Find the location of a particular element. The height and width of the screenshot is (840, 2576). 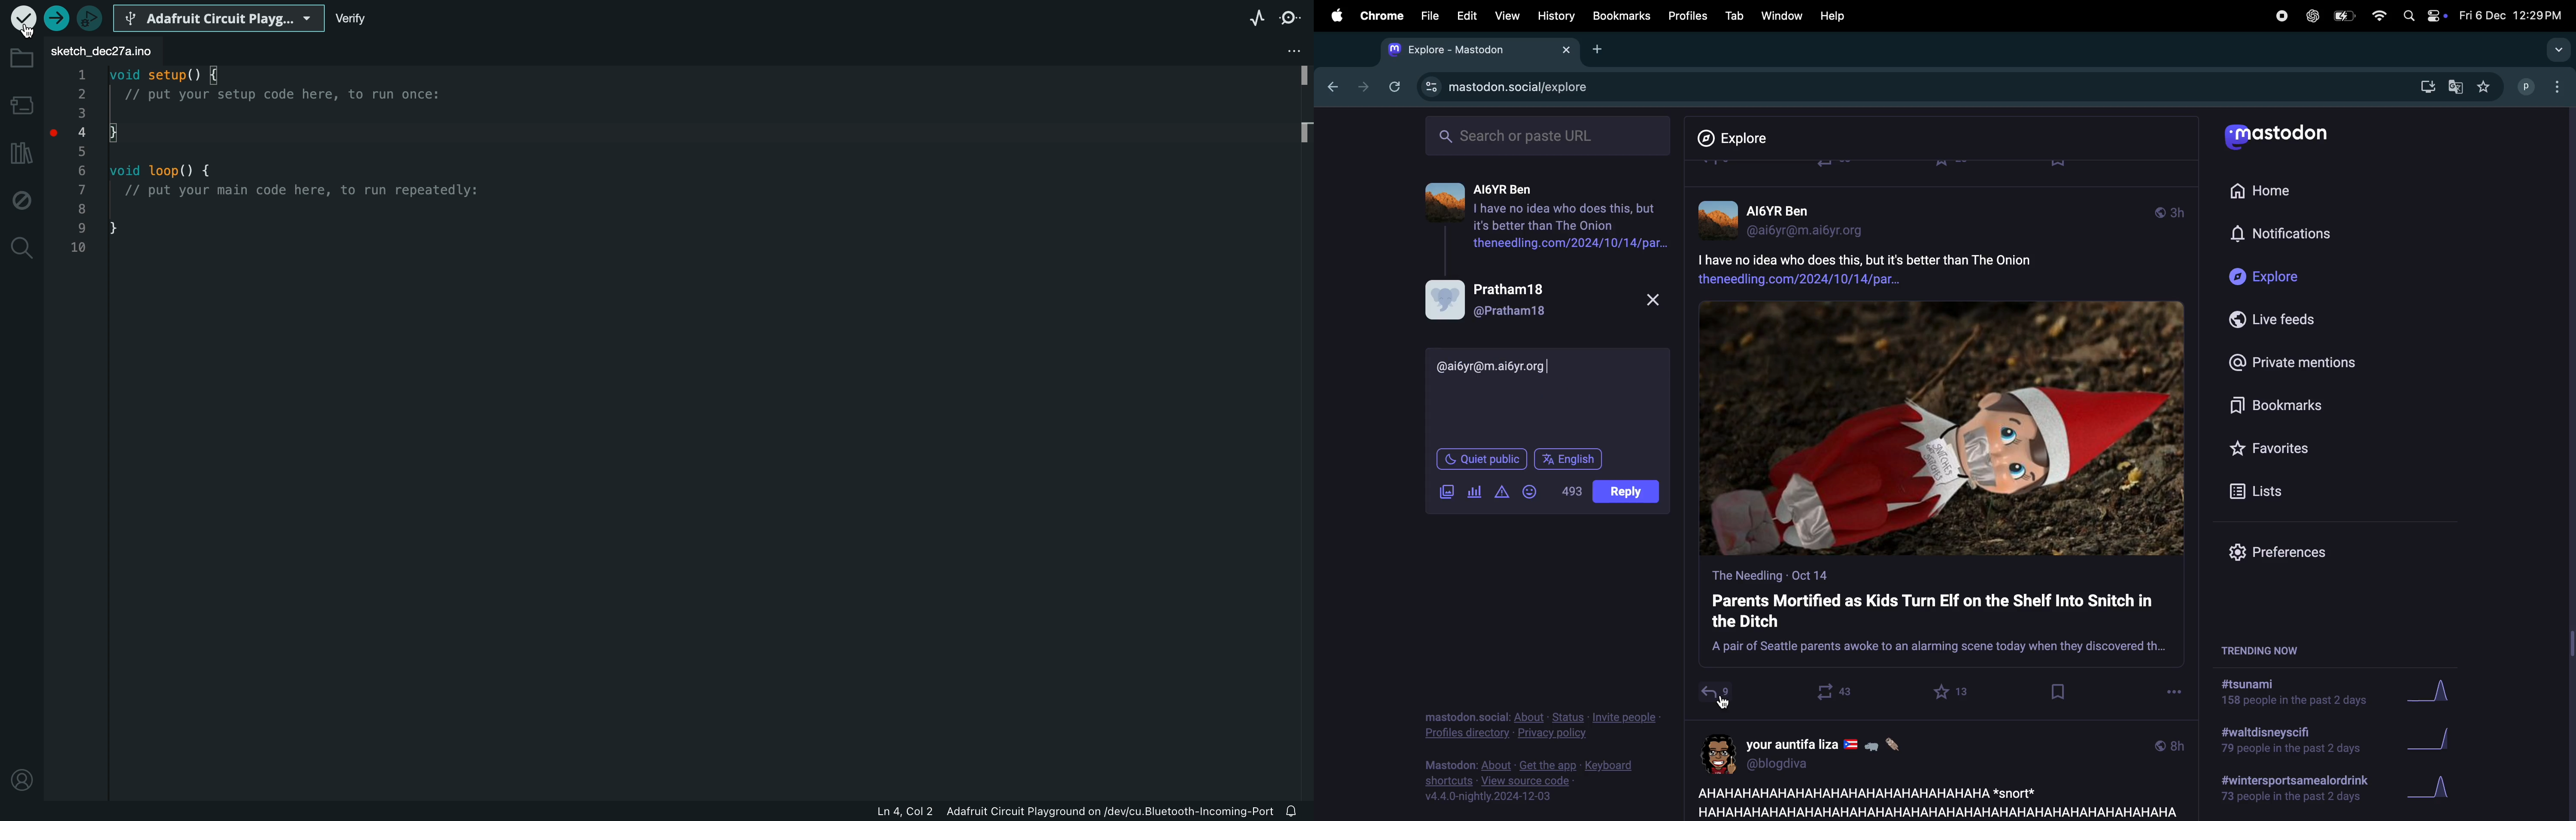

profiles is located at coordinates (1684, 15).